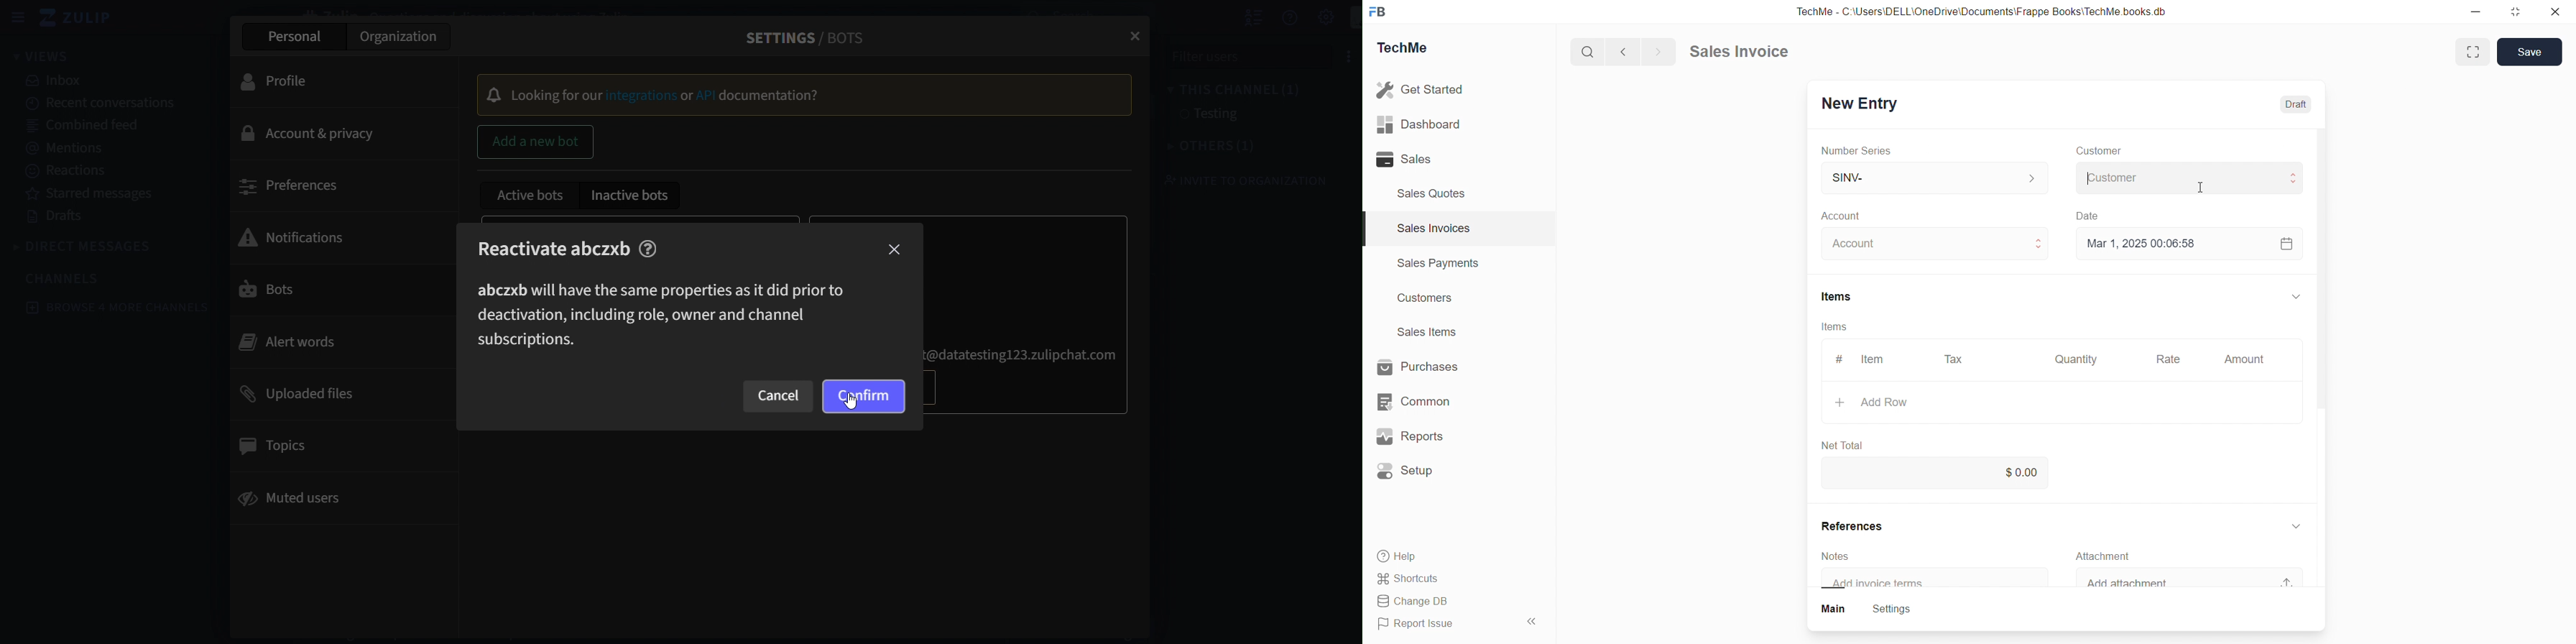 The width and height of the screenshot is (2576, 644). Describe the element at coordinates (2295, 294) in the screenshot. I see `doopdown` at that location.